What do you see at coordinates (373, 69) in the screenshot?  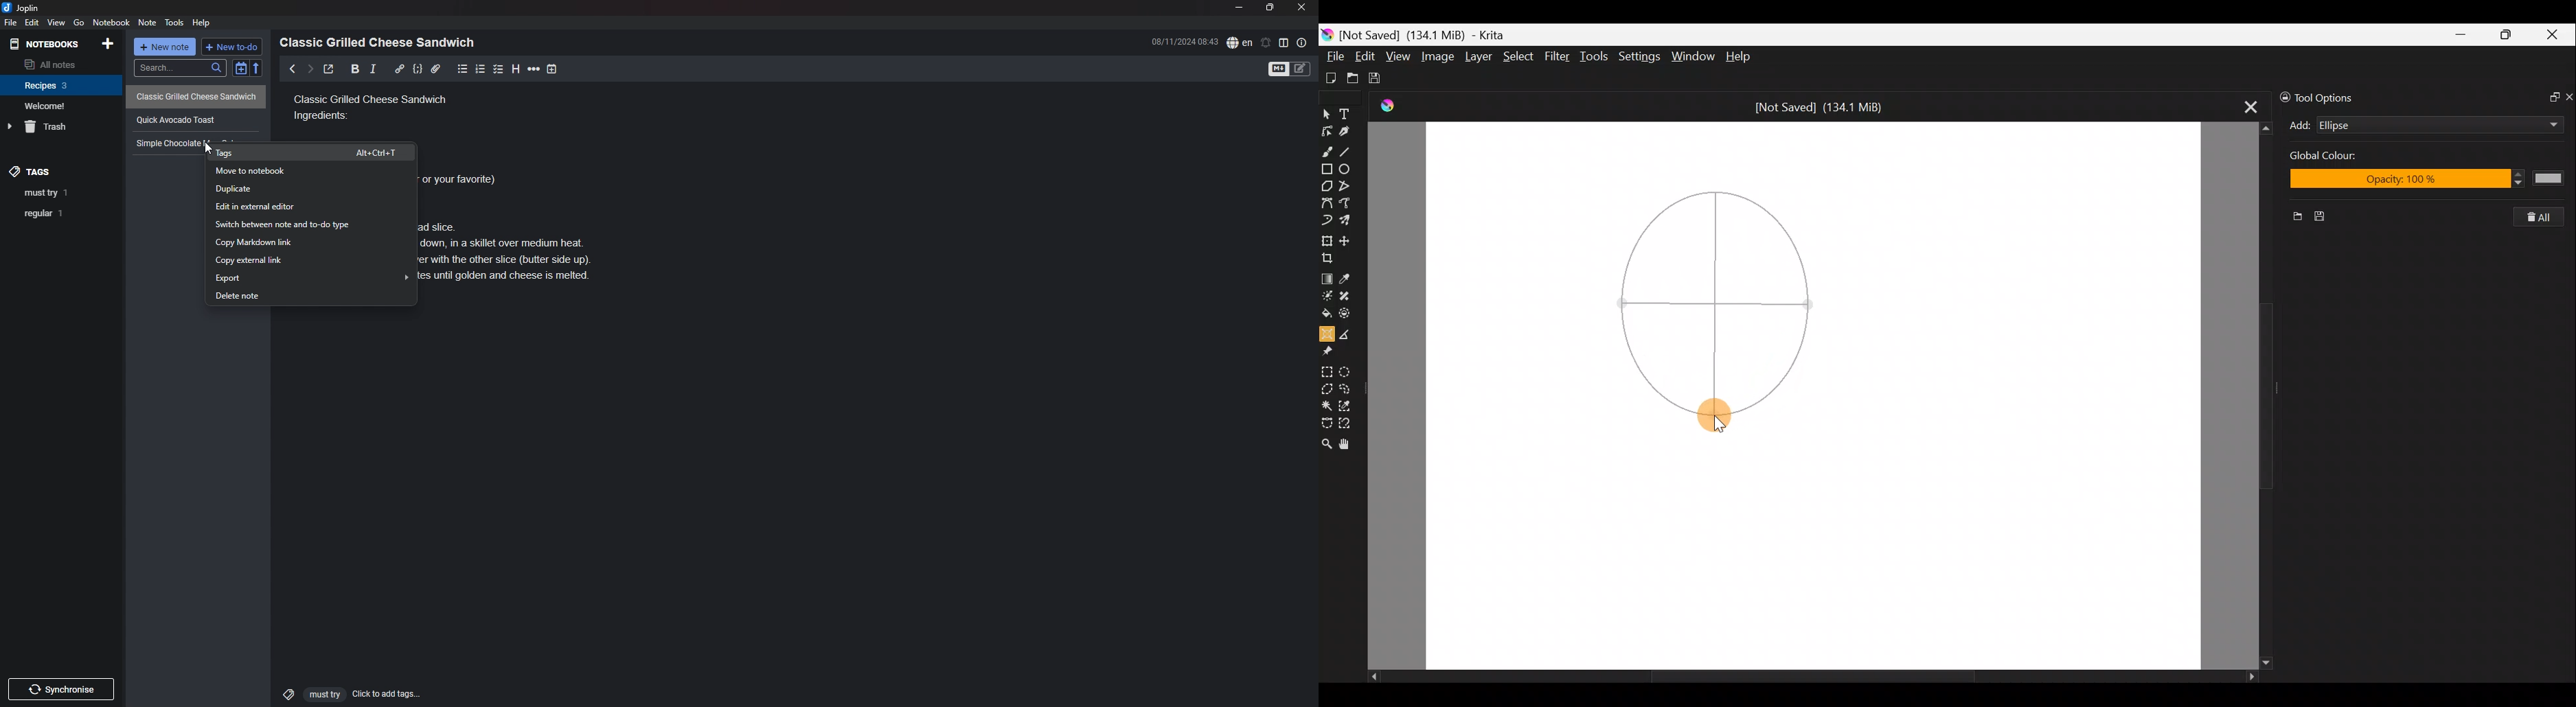 I see `italic` at bounding box center [373, 69].